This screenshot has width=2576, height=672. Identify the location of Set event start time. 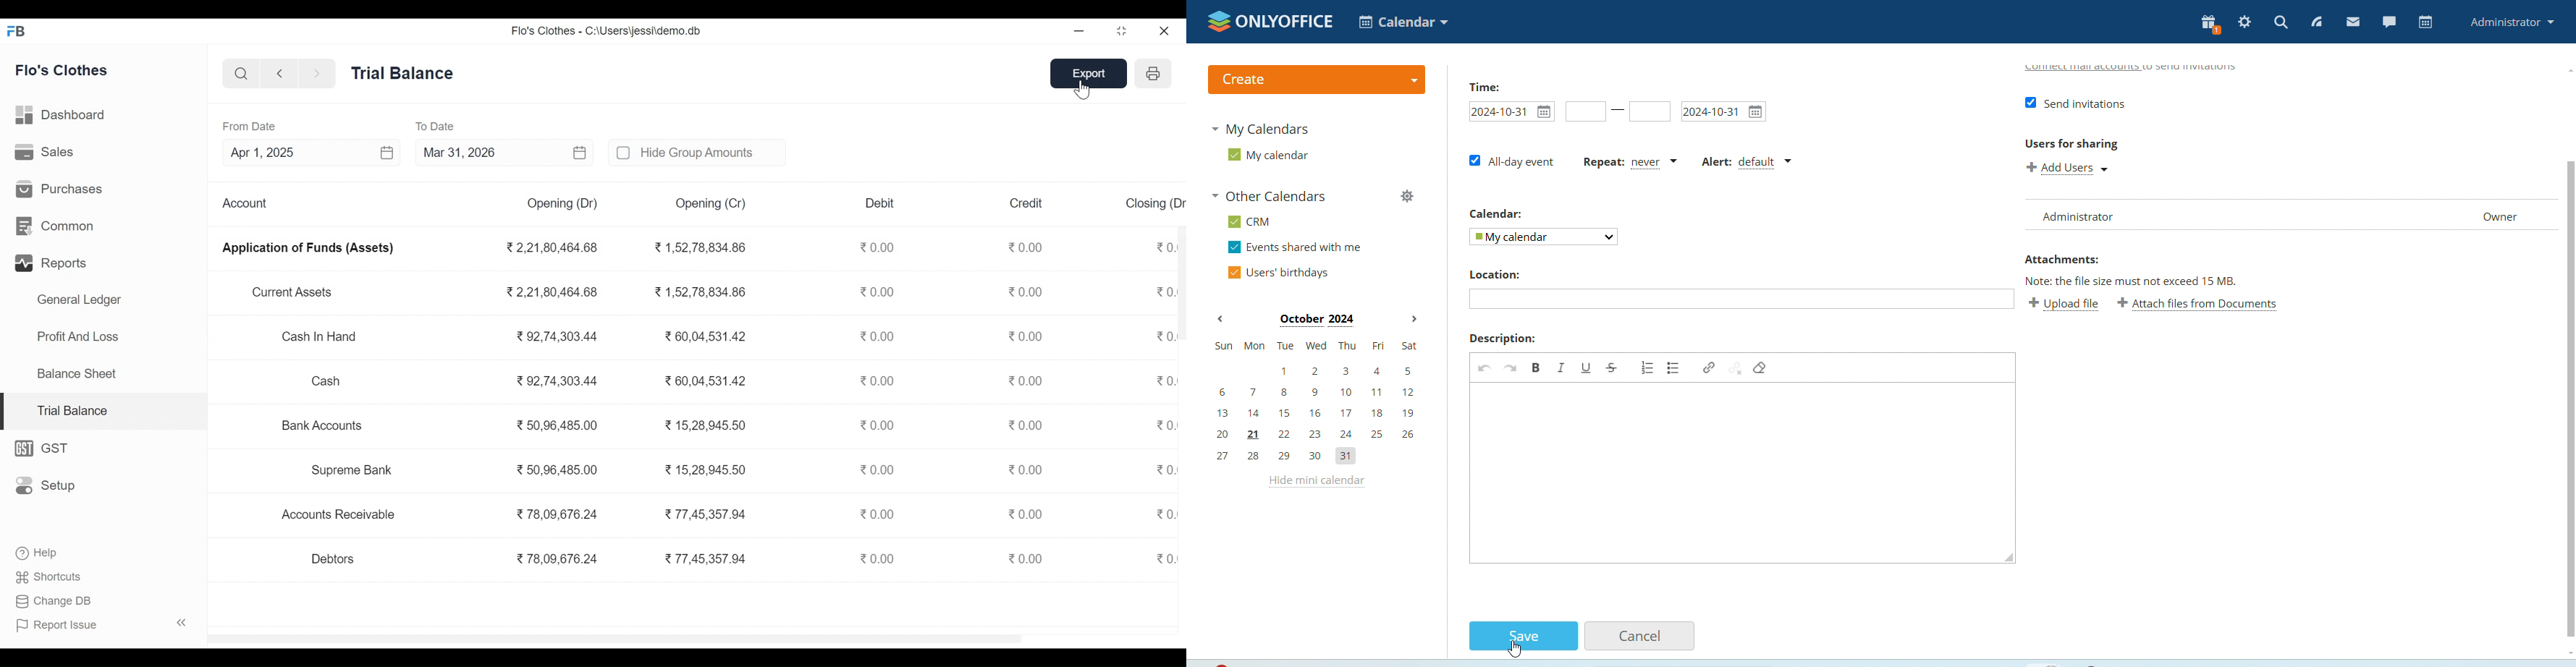
(1586, 111).